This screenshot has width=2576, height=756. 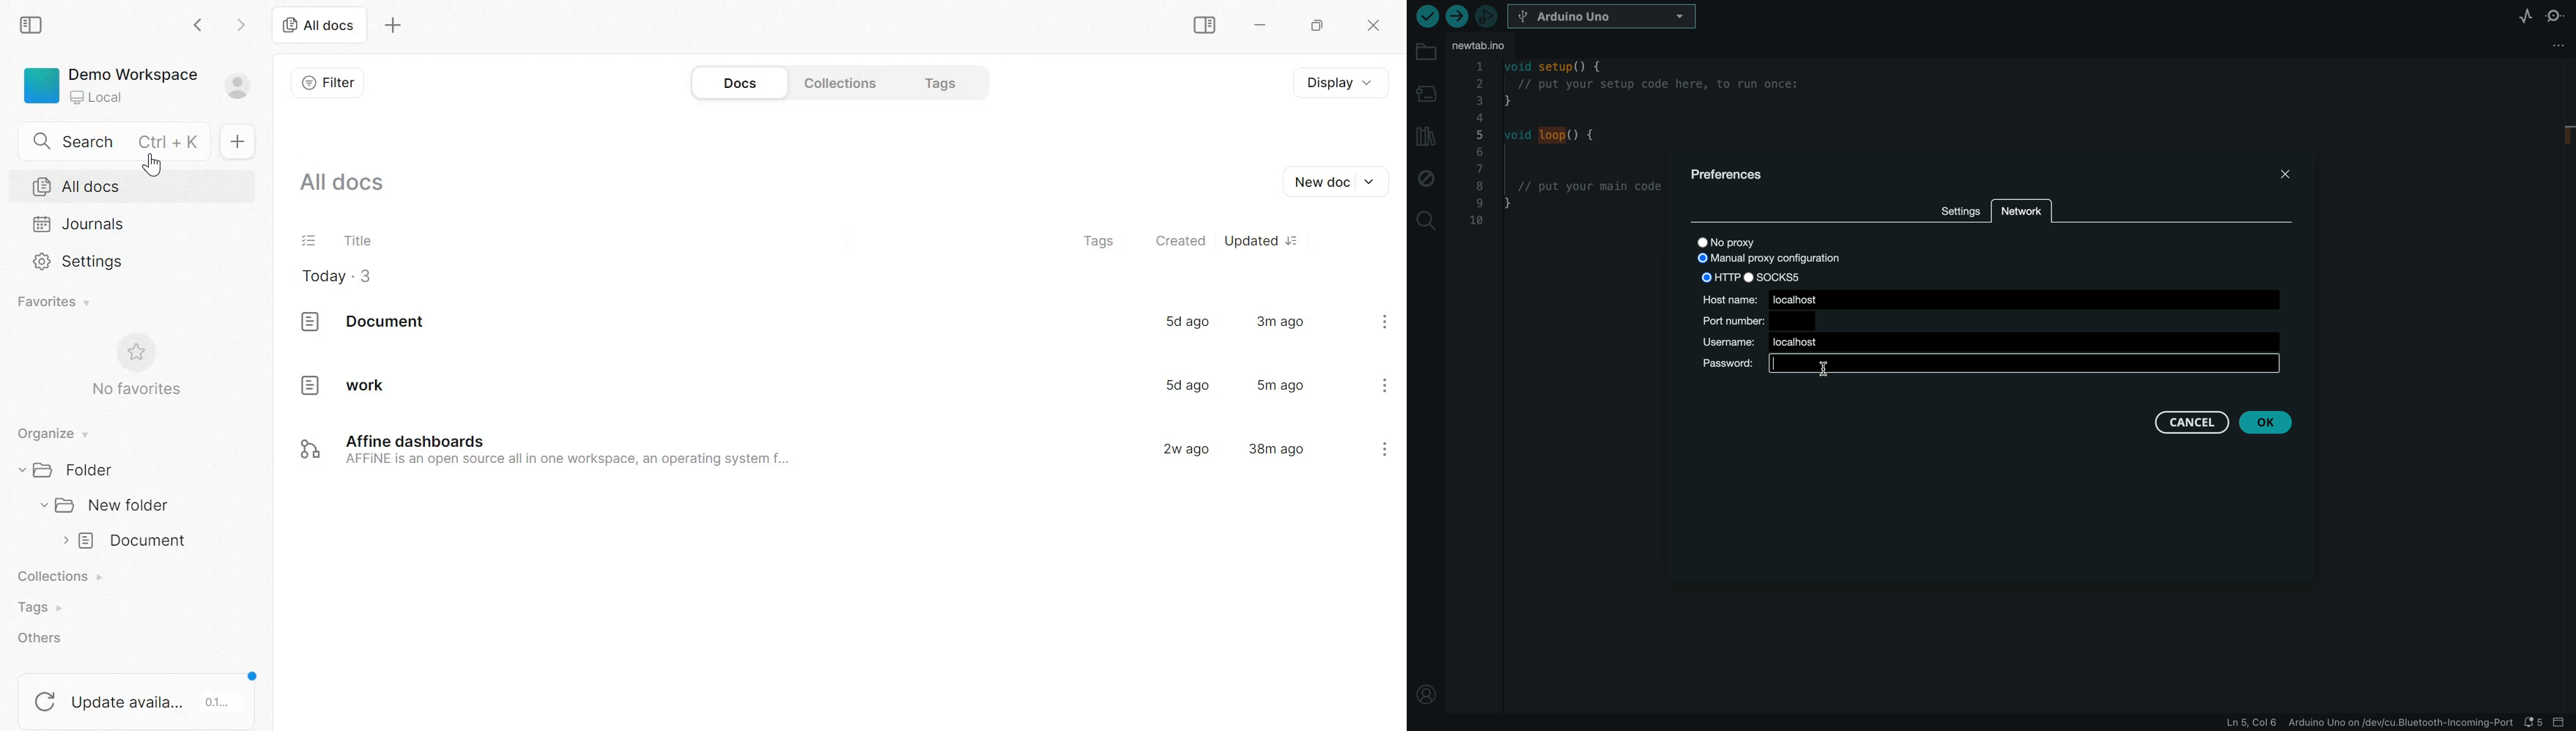 What do you see at coordinates (1267, 28) in the screenshot?
I see `minimize` at bounding box center [1267, 28].